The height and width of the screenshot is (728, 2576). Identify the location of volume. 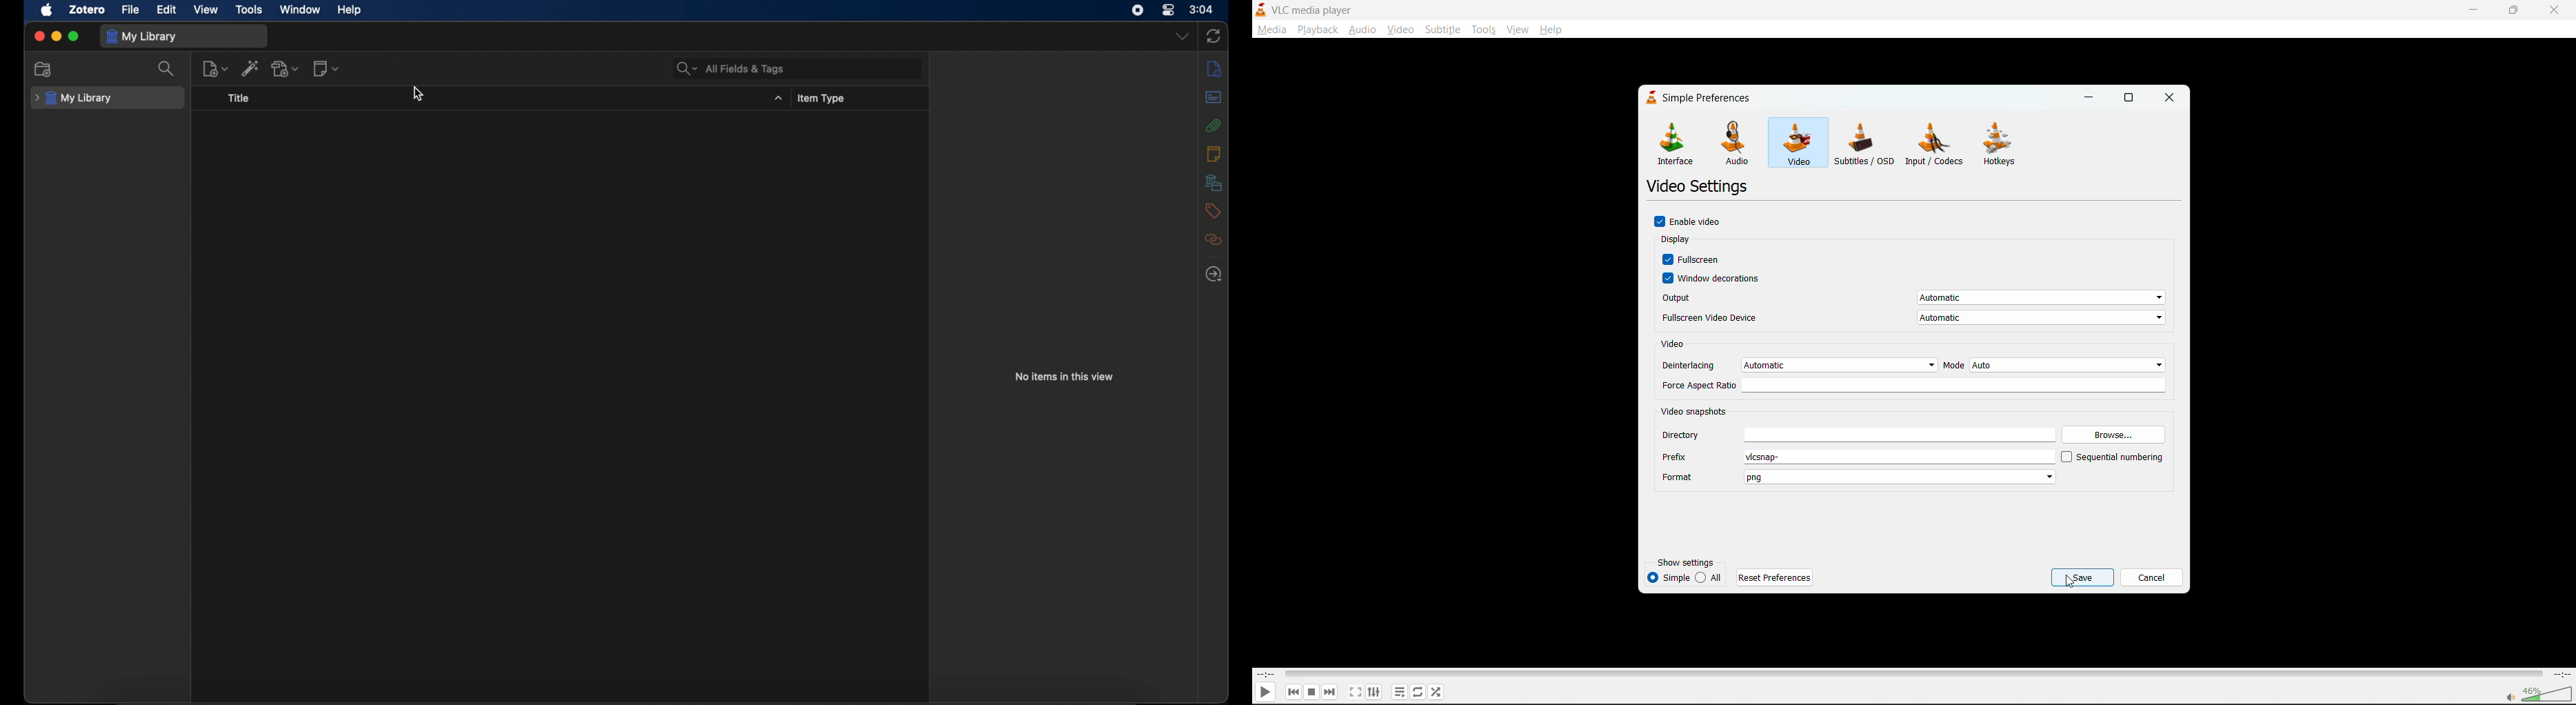
(2536, 693).